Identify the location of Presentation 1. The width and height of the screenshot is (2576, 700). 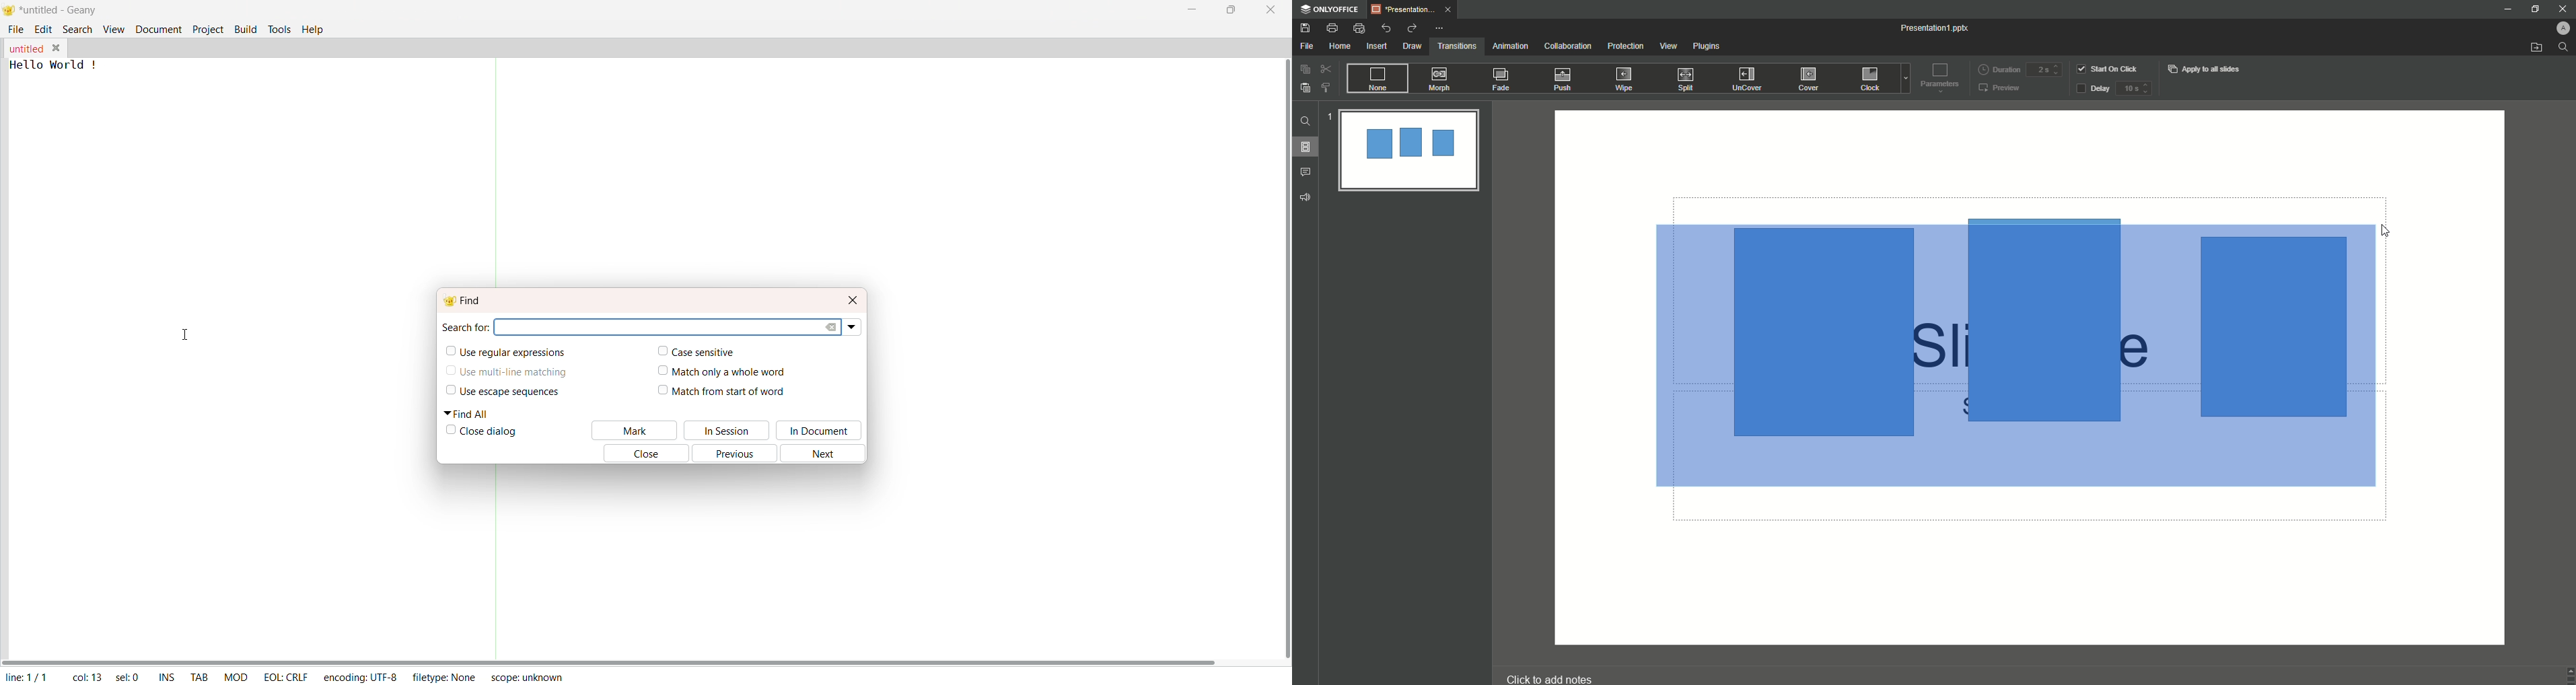
(1937, 28).